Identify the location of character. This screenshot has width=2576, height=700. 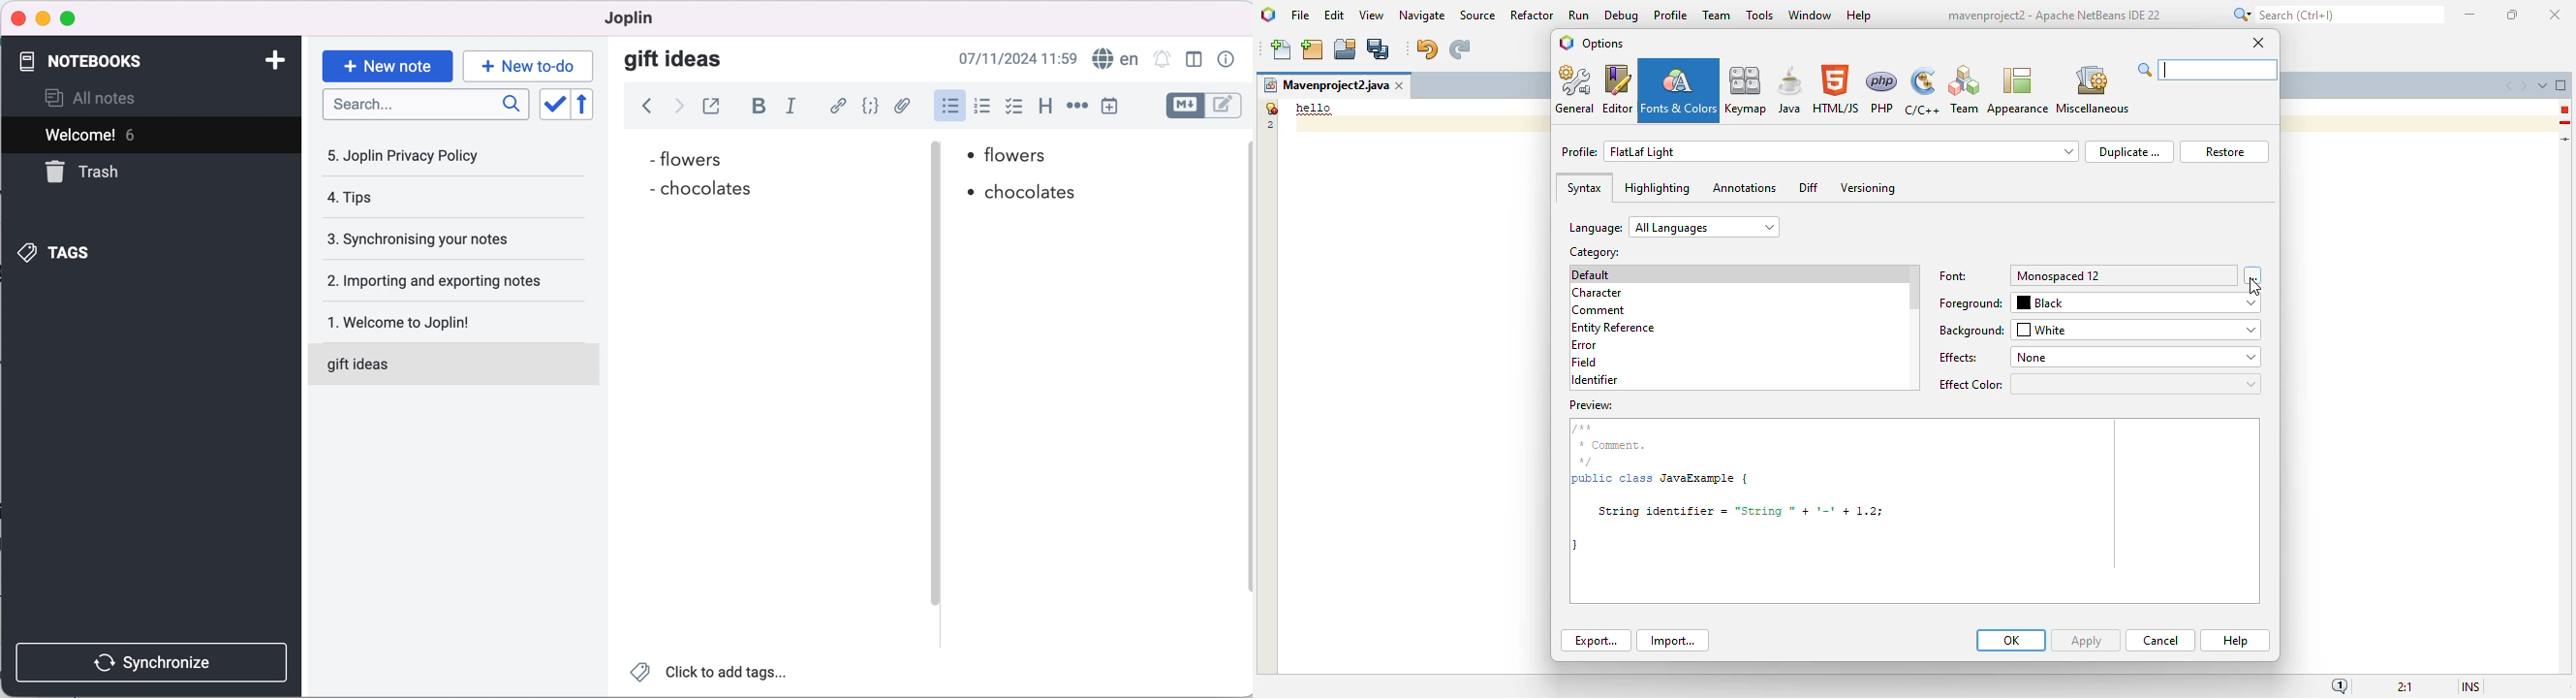
(1597, 293).